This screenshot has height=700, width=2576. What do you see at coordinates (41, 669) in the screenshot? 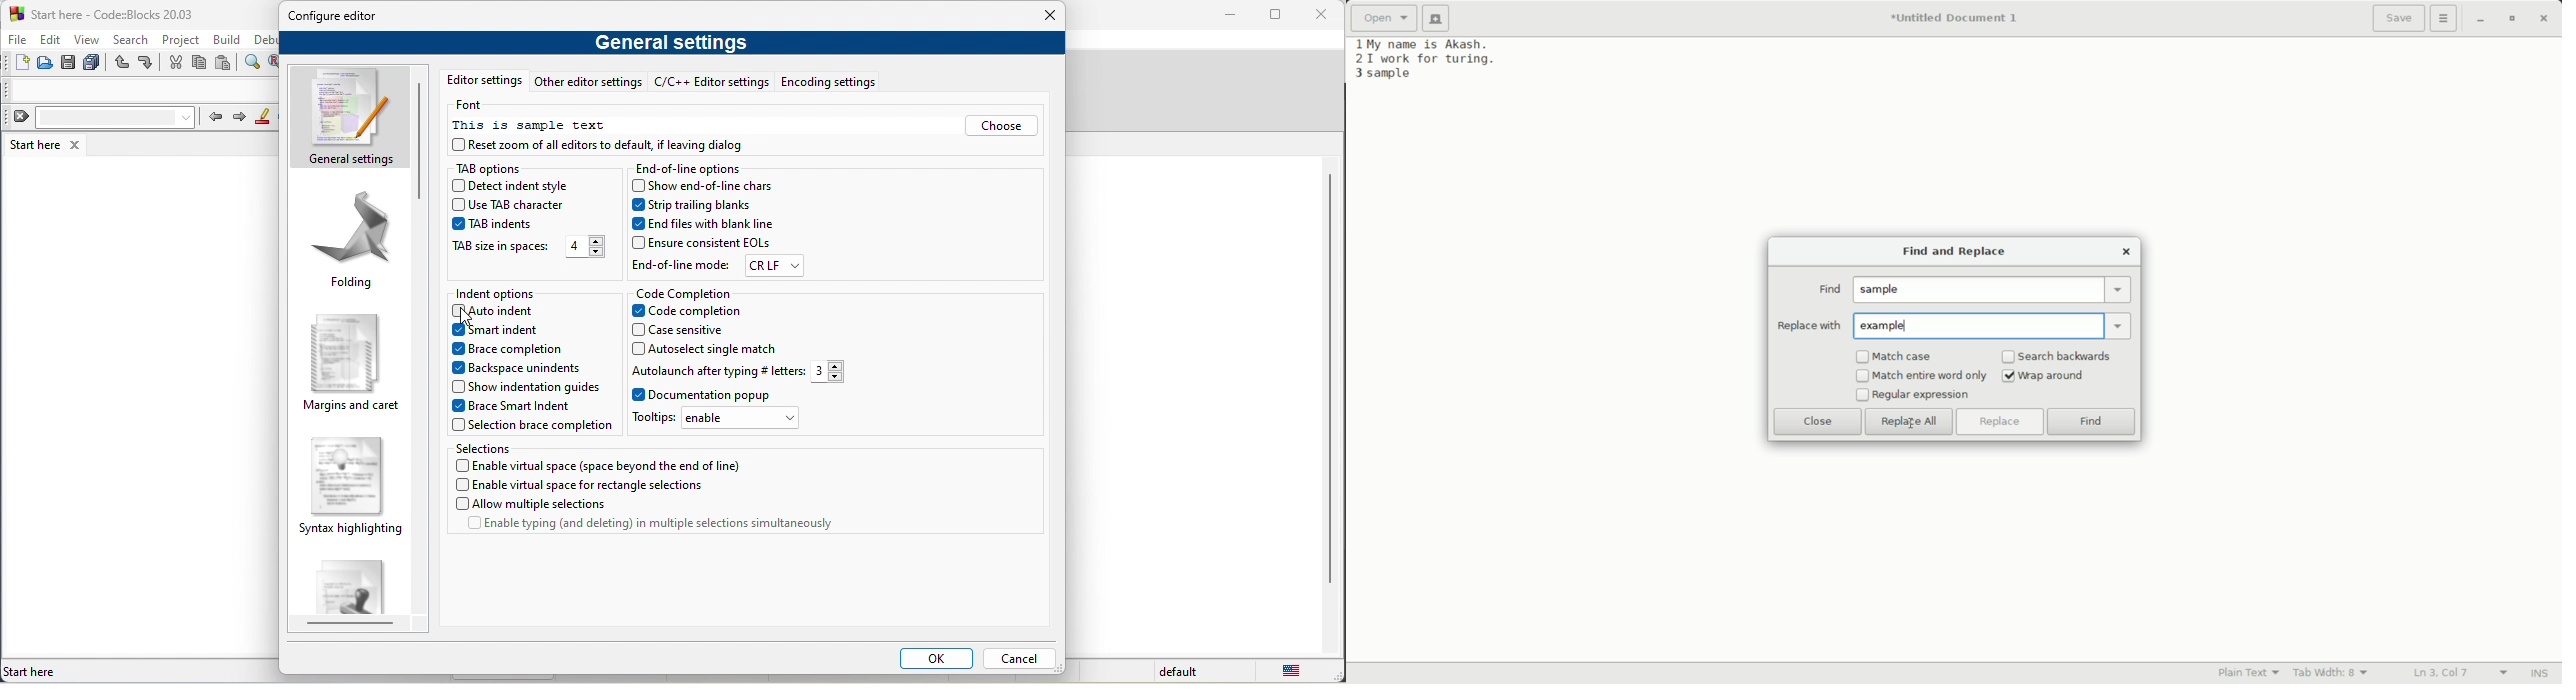
I see `start here` at bounding box center [41, 669].